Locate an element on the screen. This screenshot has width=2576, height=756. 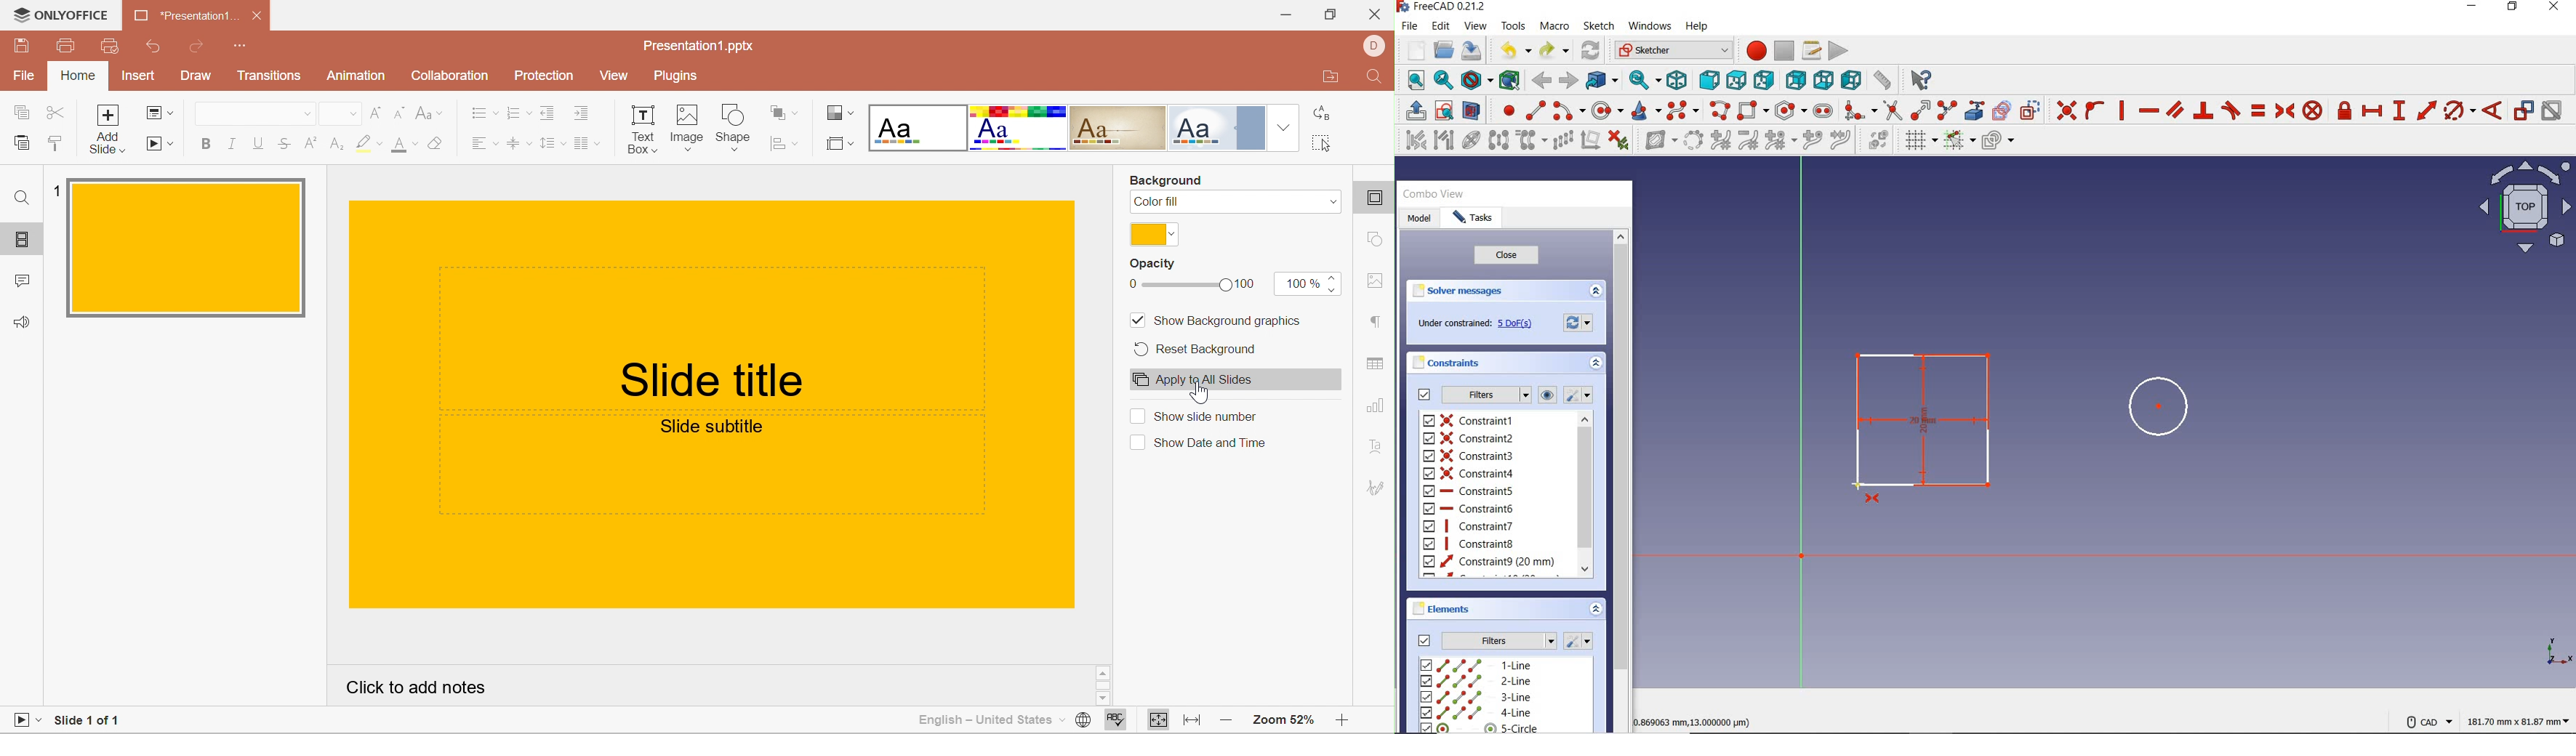
constraints is located at coordinates (1447, 363).